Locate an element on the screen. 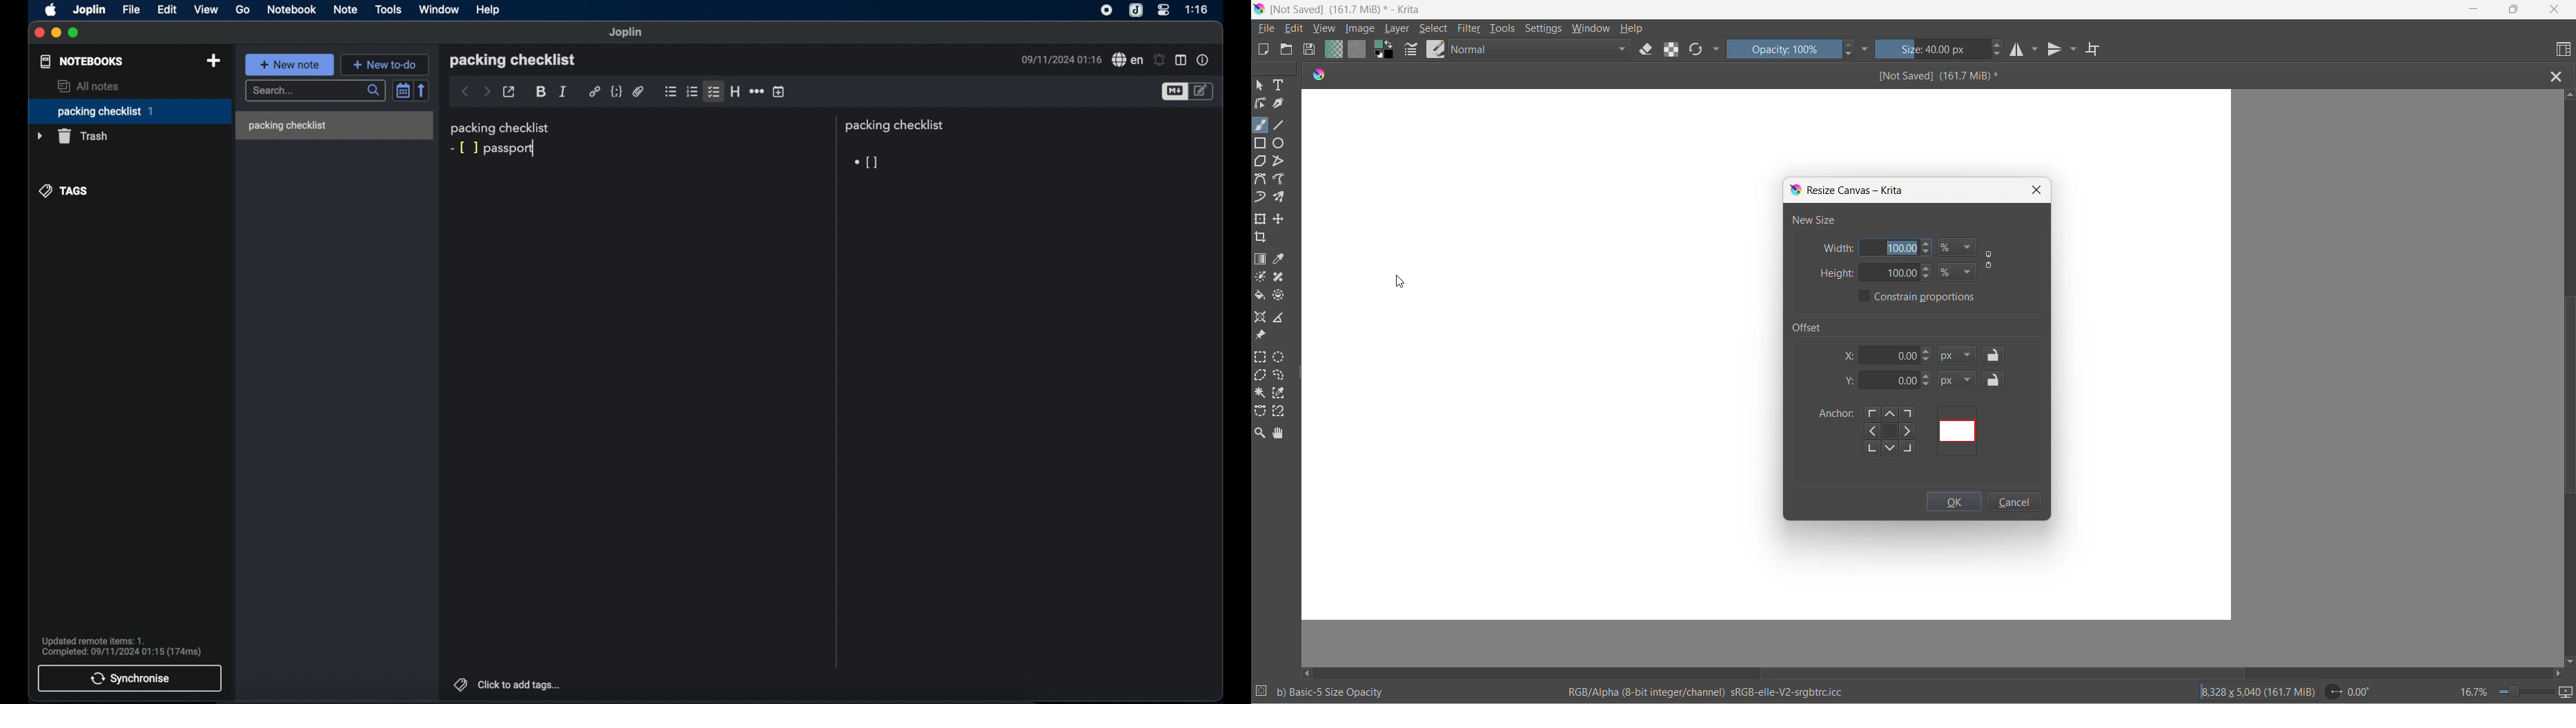 This screenshot has width=2576, height=728. notebook is located at coordinates (291, 10).